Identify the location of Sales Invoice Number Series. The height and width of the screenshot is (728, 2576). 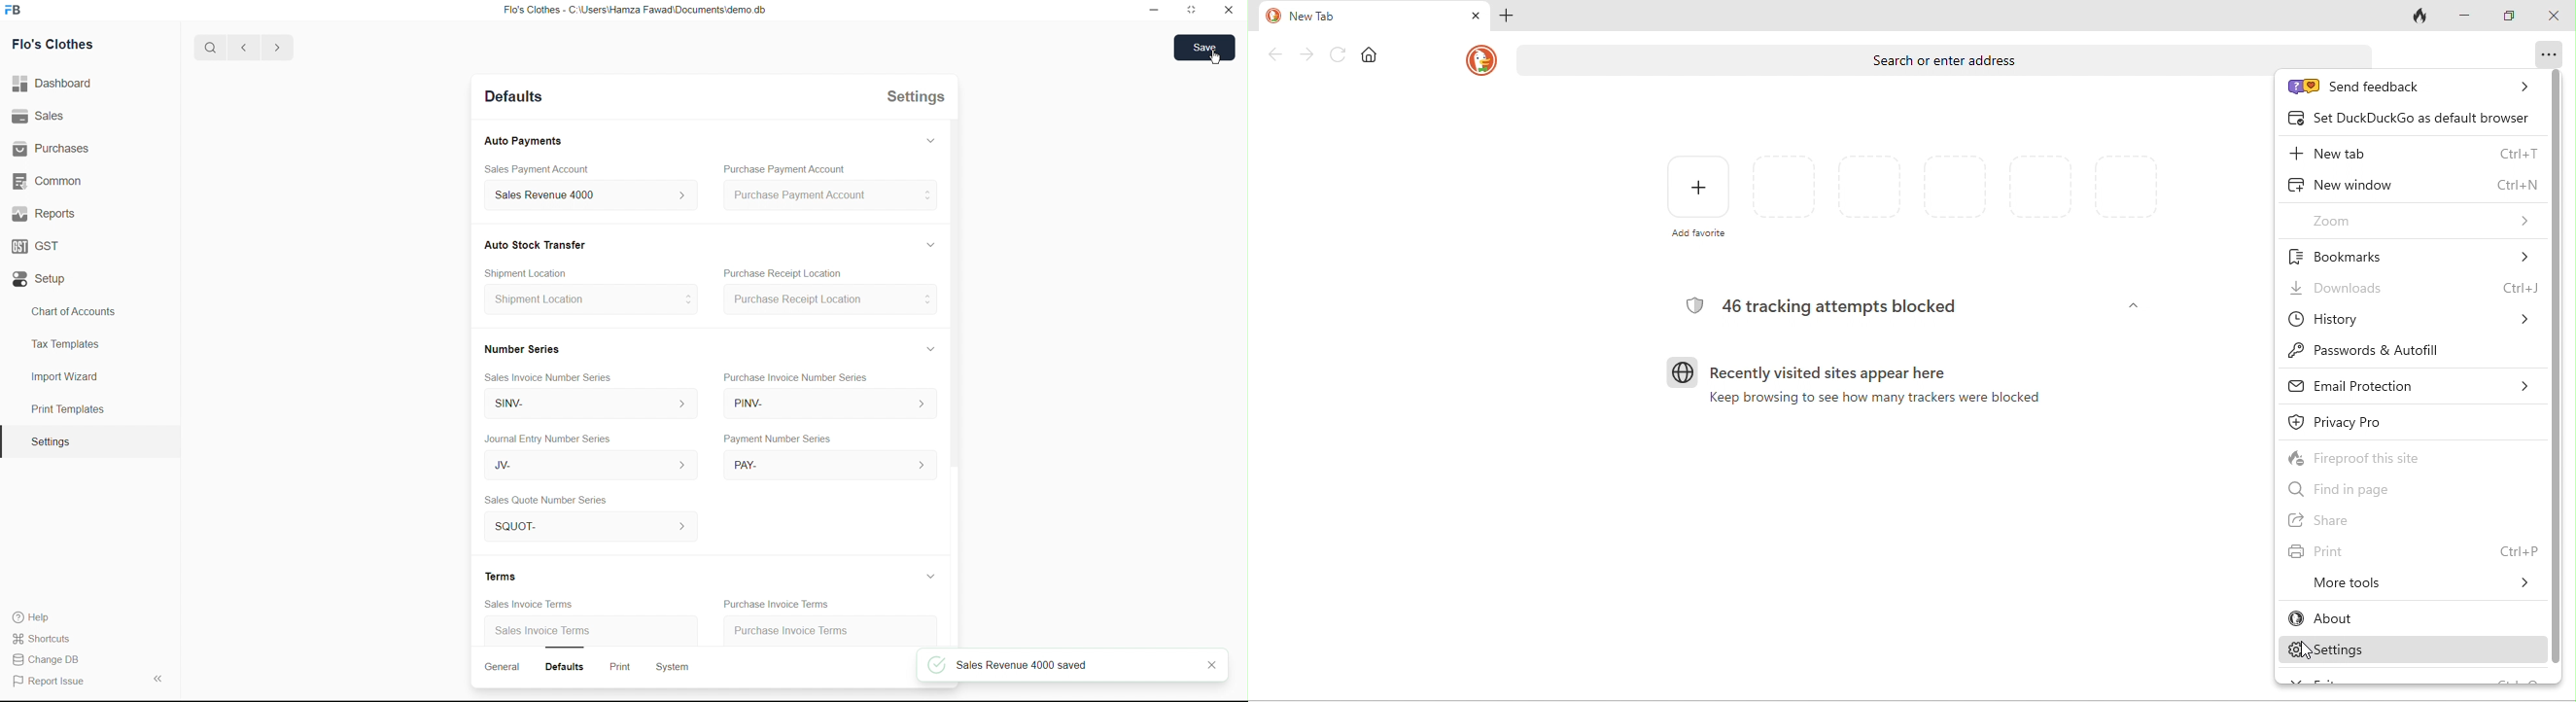
(551, 379).